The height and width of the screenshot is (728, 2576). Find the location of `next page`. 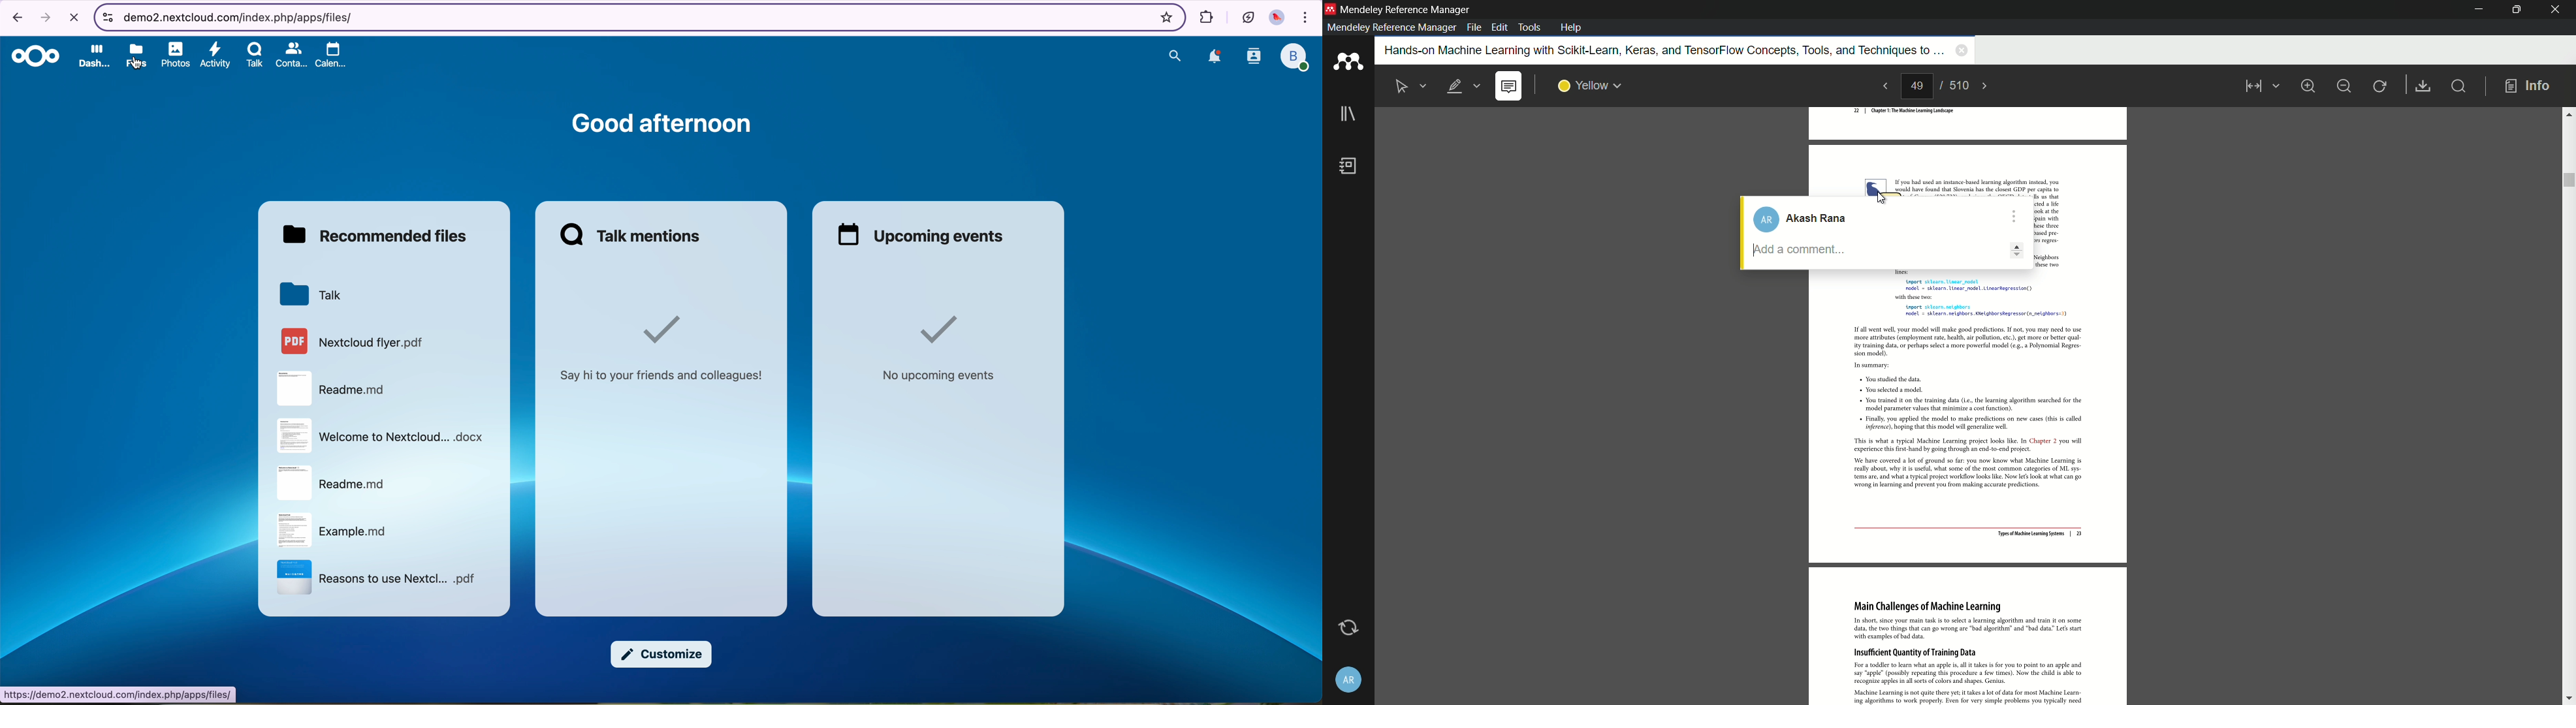

next page is located at coordinates (1992, 86).